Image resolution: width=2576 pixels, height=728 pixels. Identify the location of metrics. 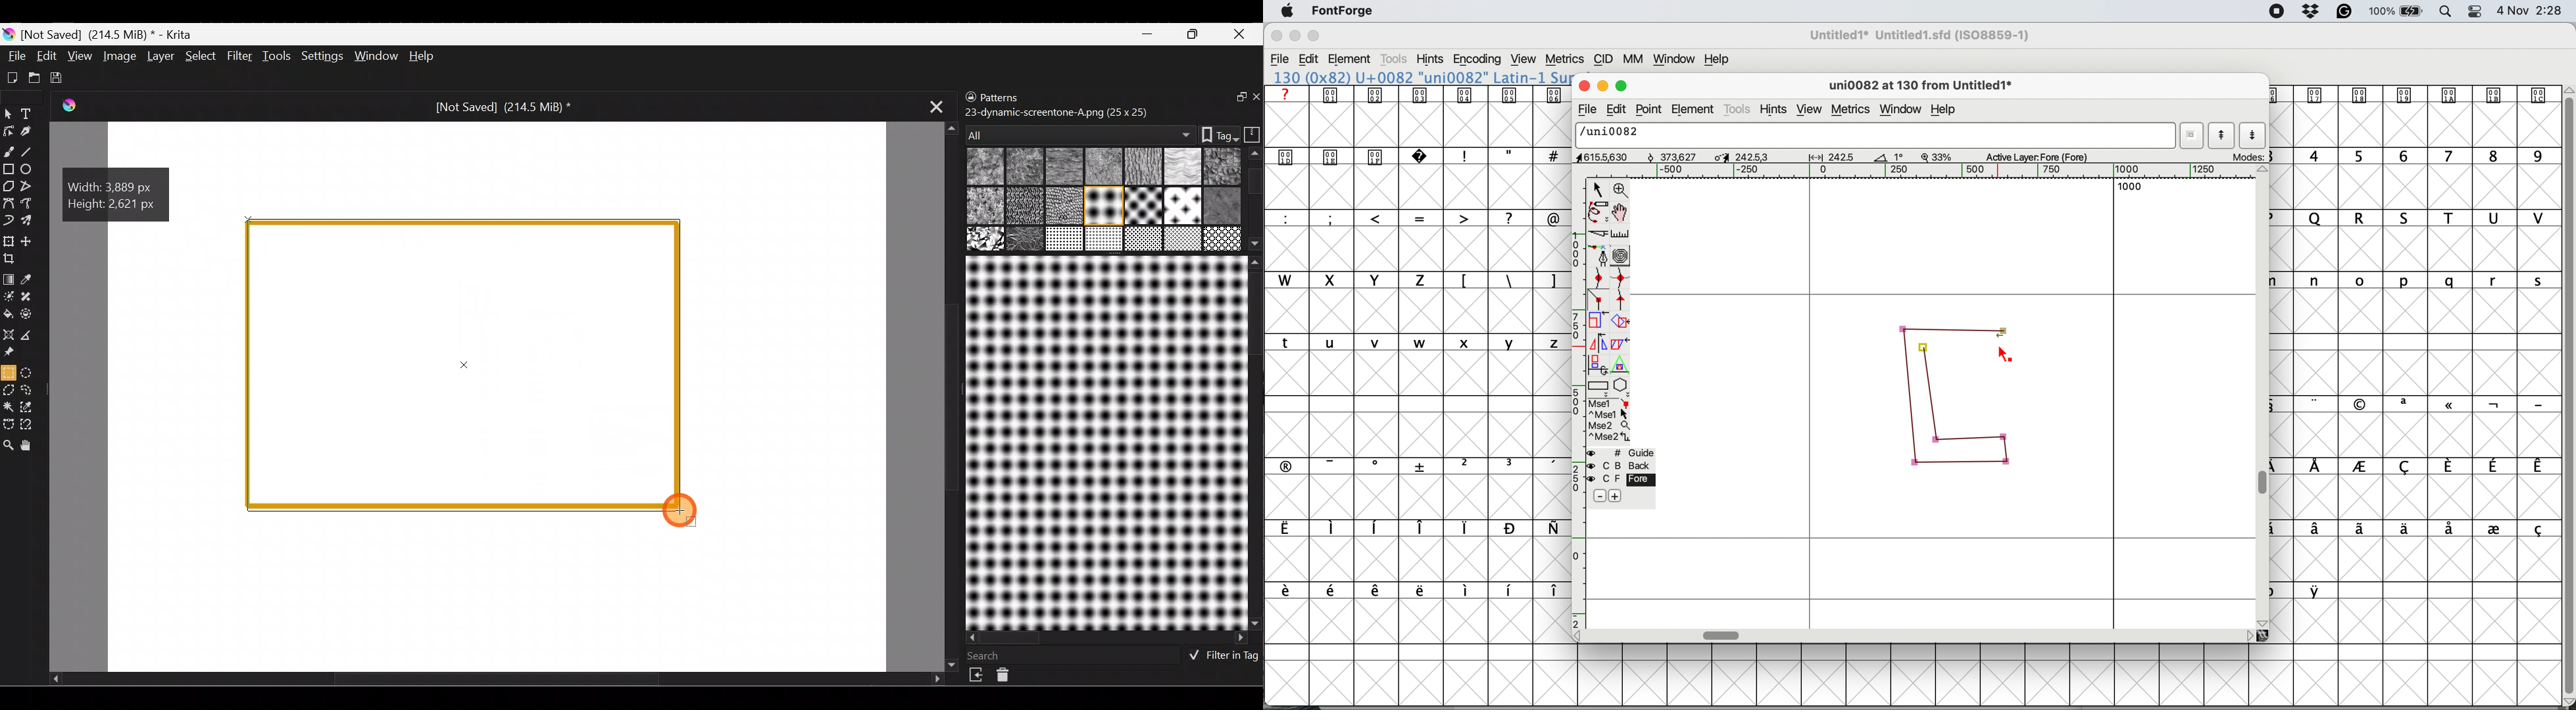
(1852, 111).